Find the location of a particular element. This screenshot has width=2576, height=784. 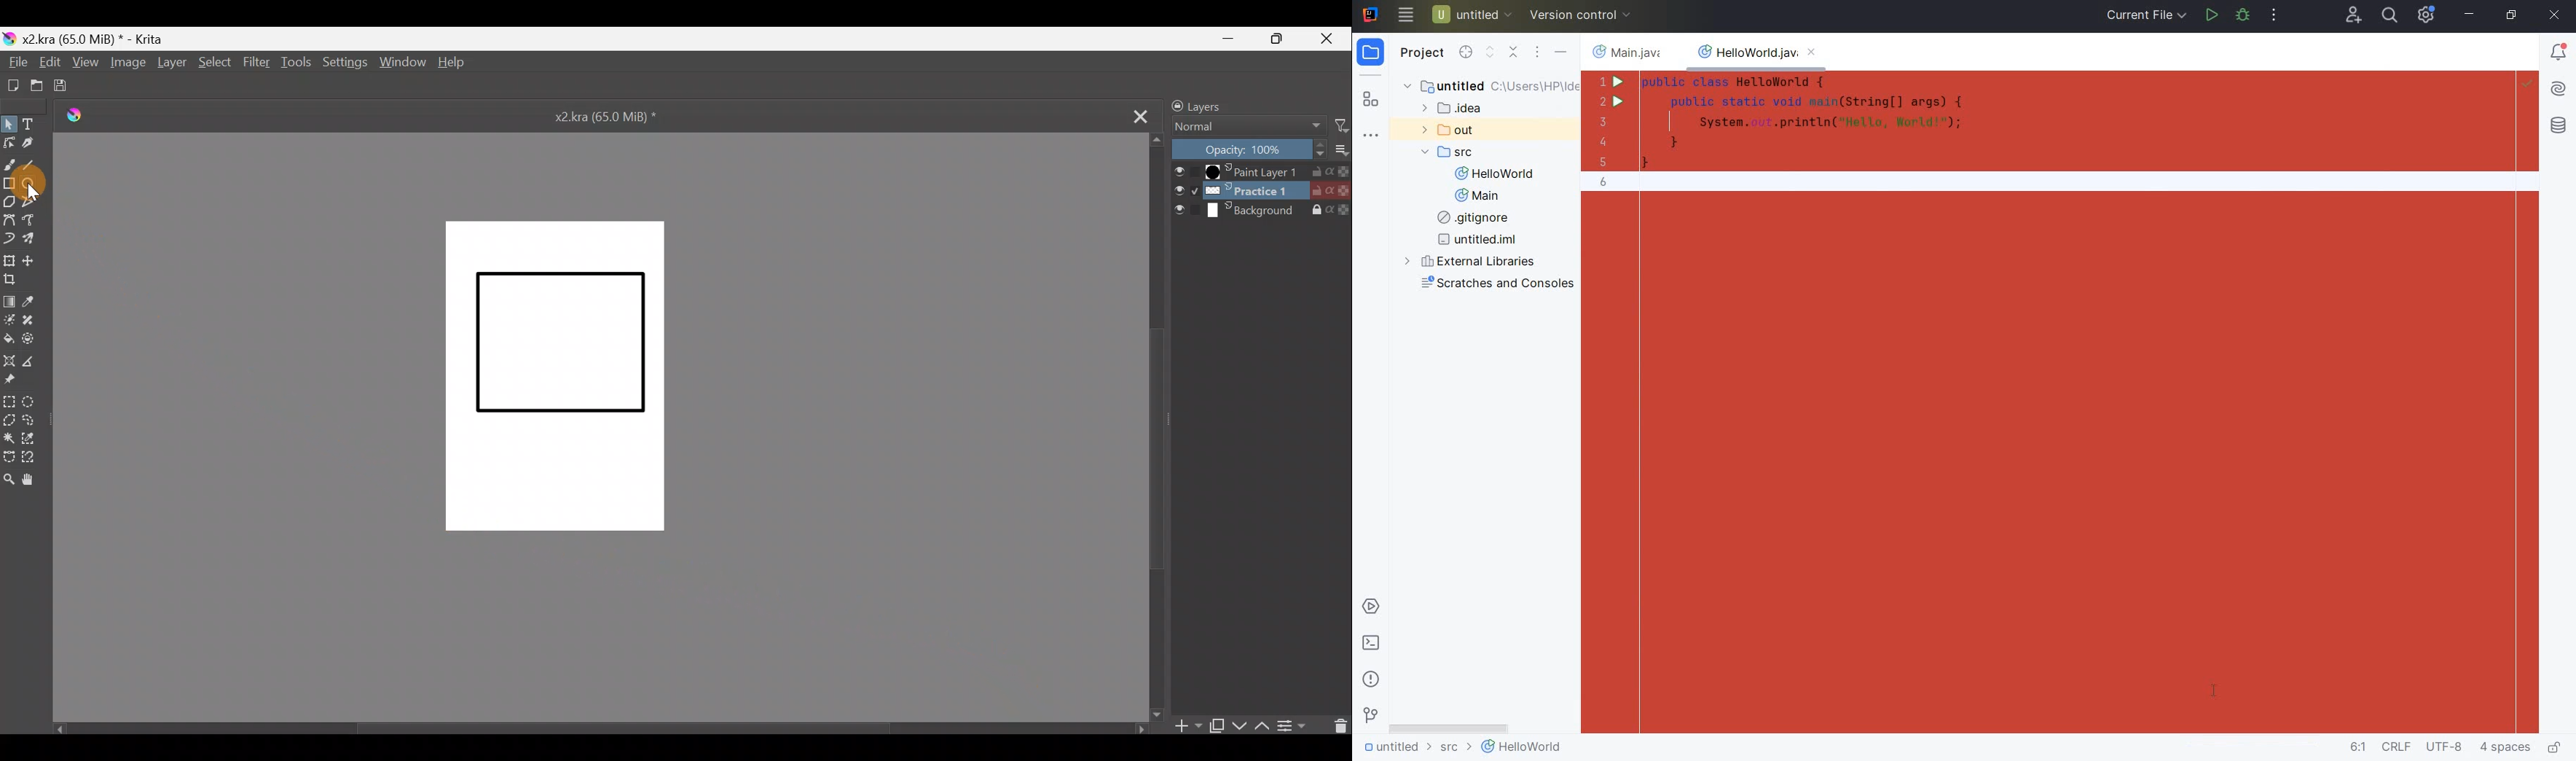

Filter is located at coordinates (1335, 126).